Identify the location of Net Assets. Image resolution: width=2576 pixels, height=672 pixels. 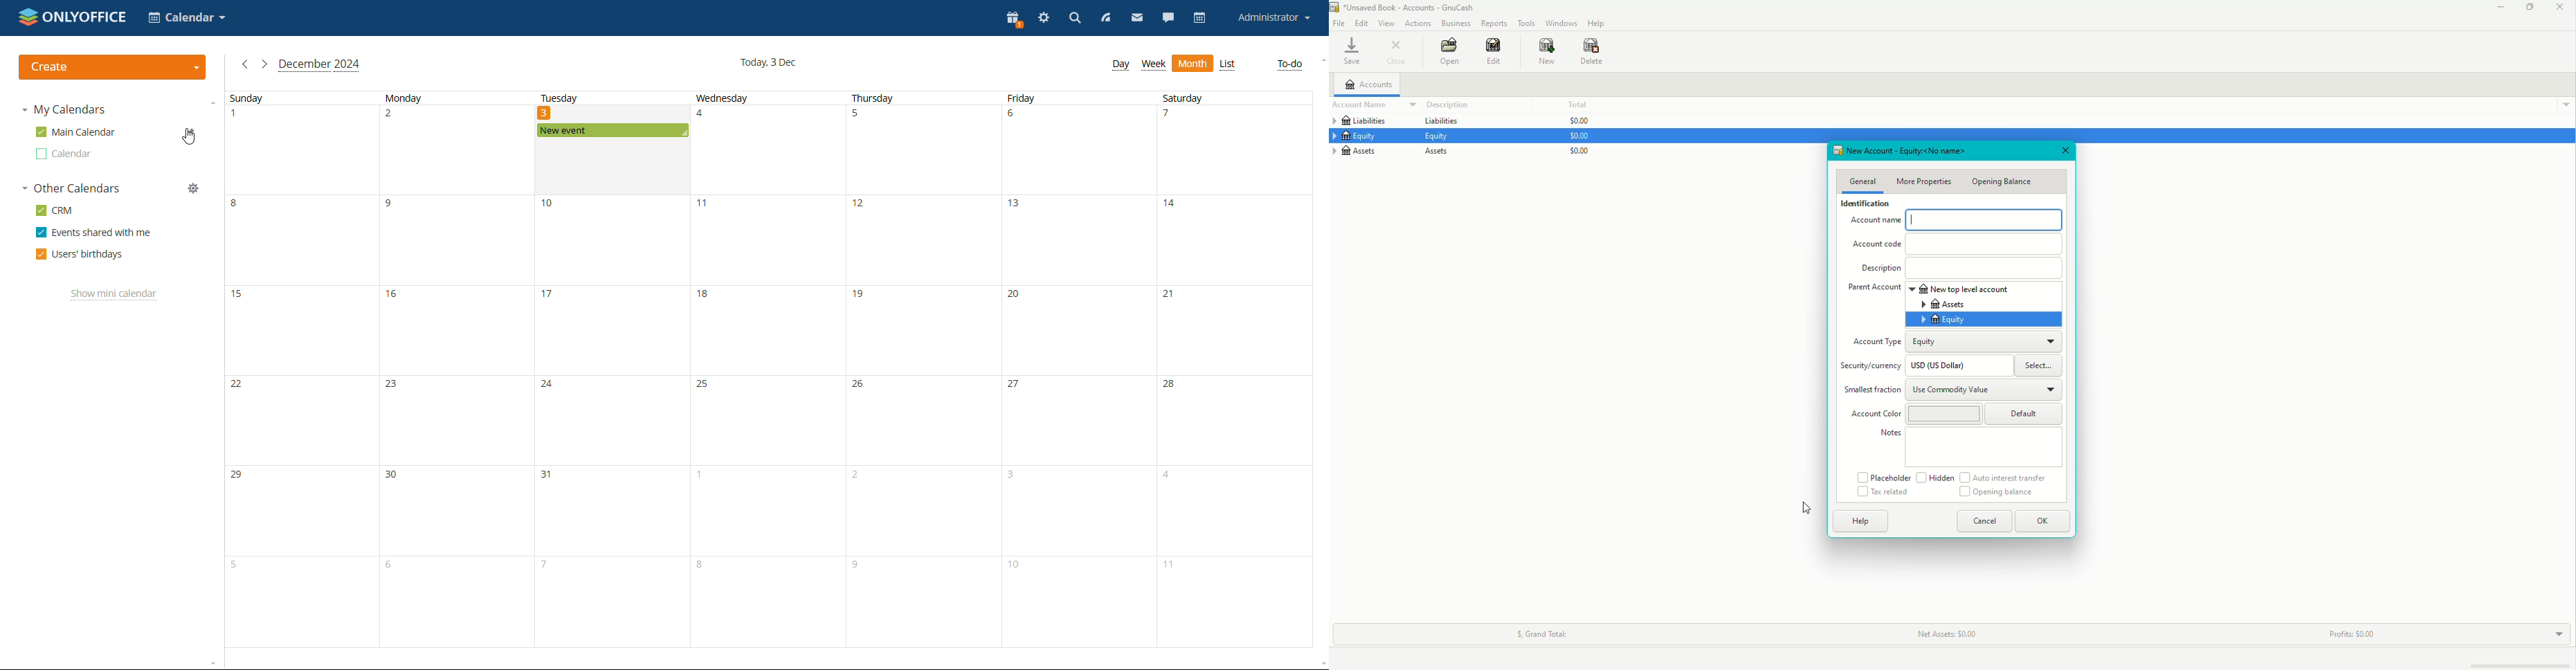
(1944, 634).